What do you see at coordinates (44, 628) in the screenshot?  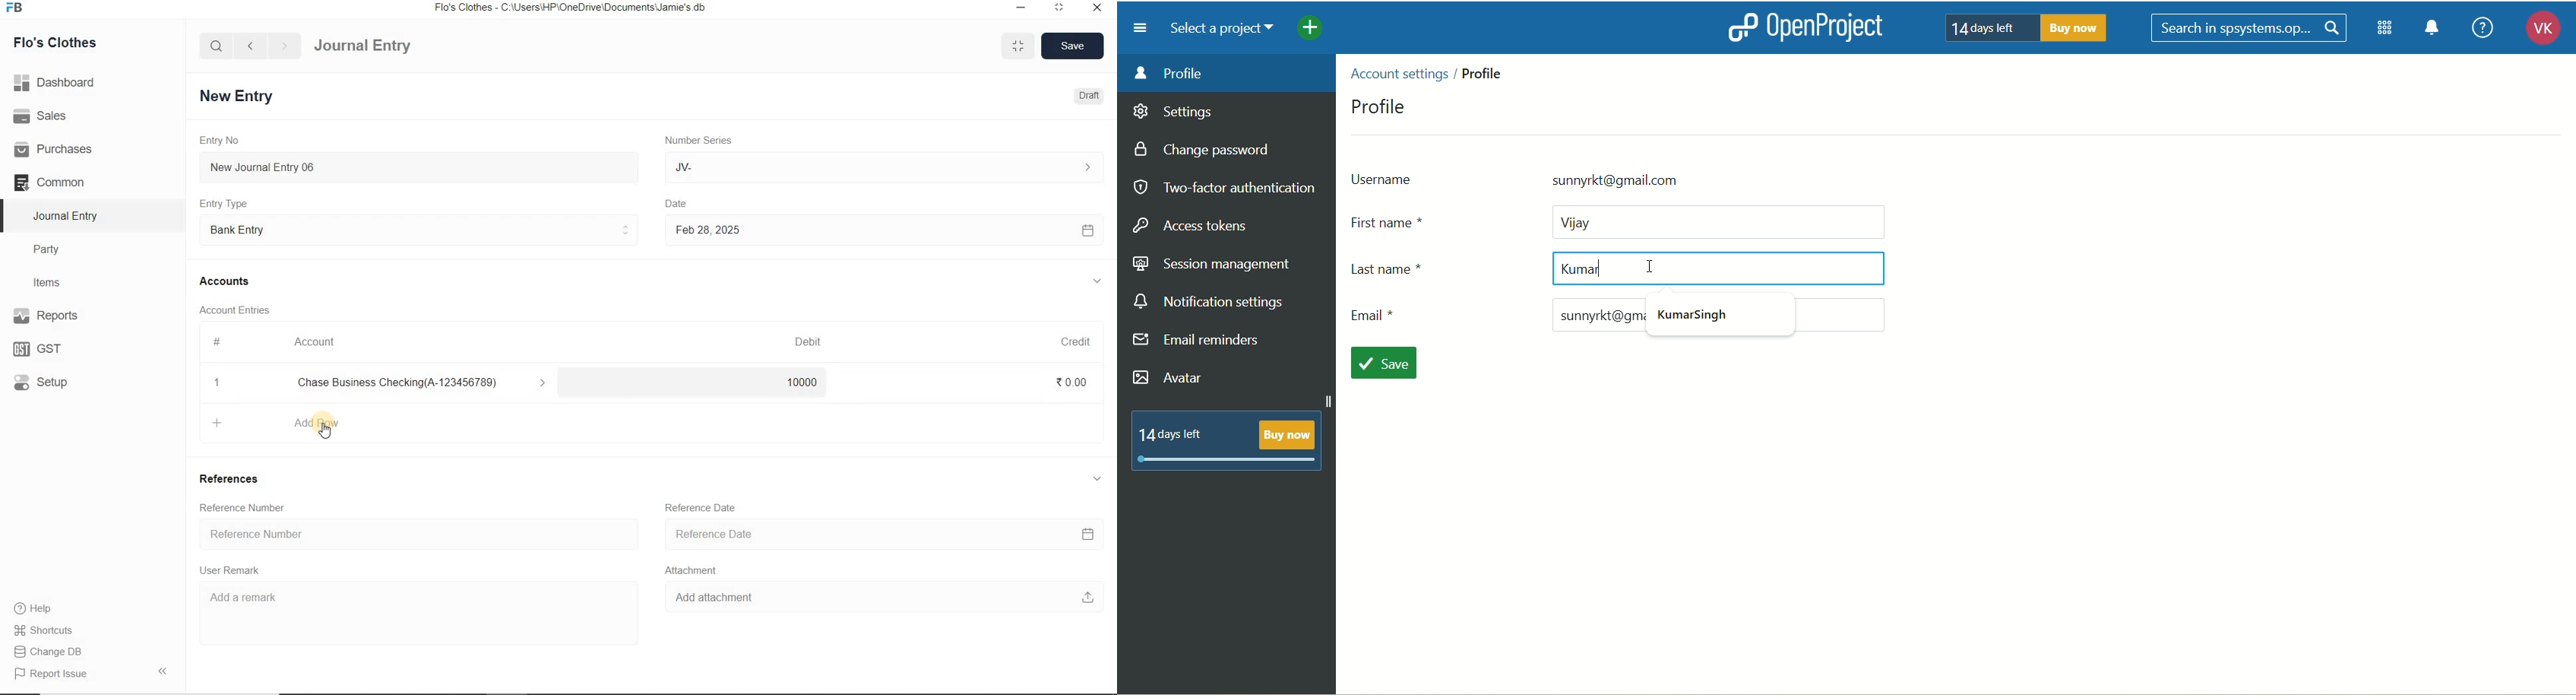 I see `Shortcuts` at bounding box center [44, 628].